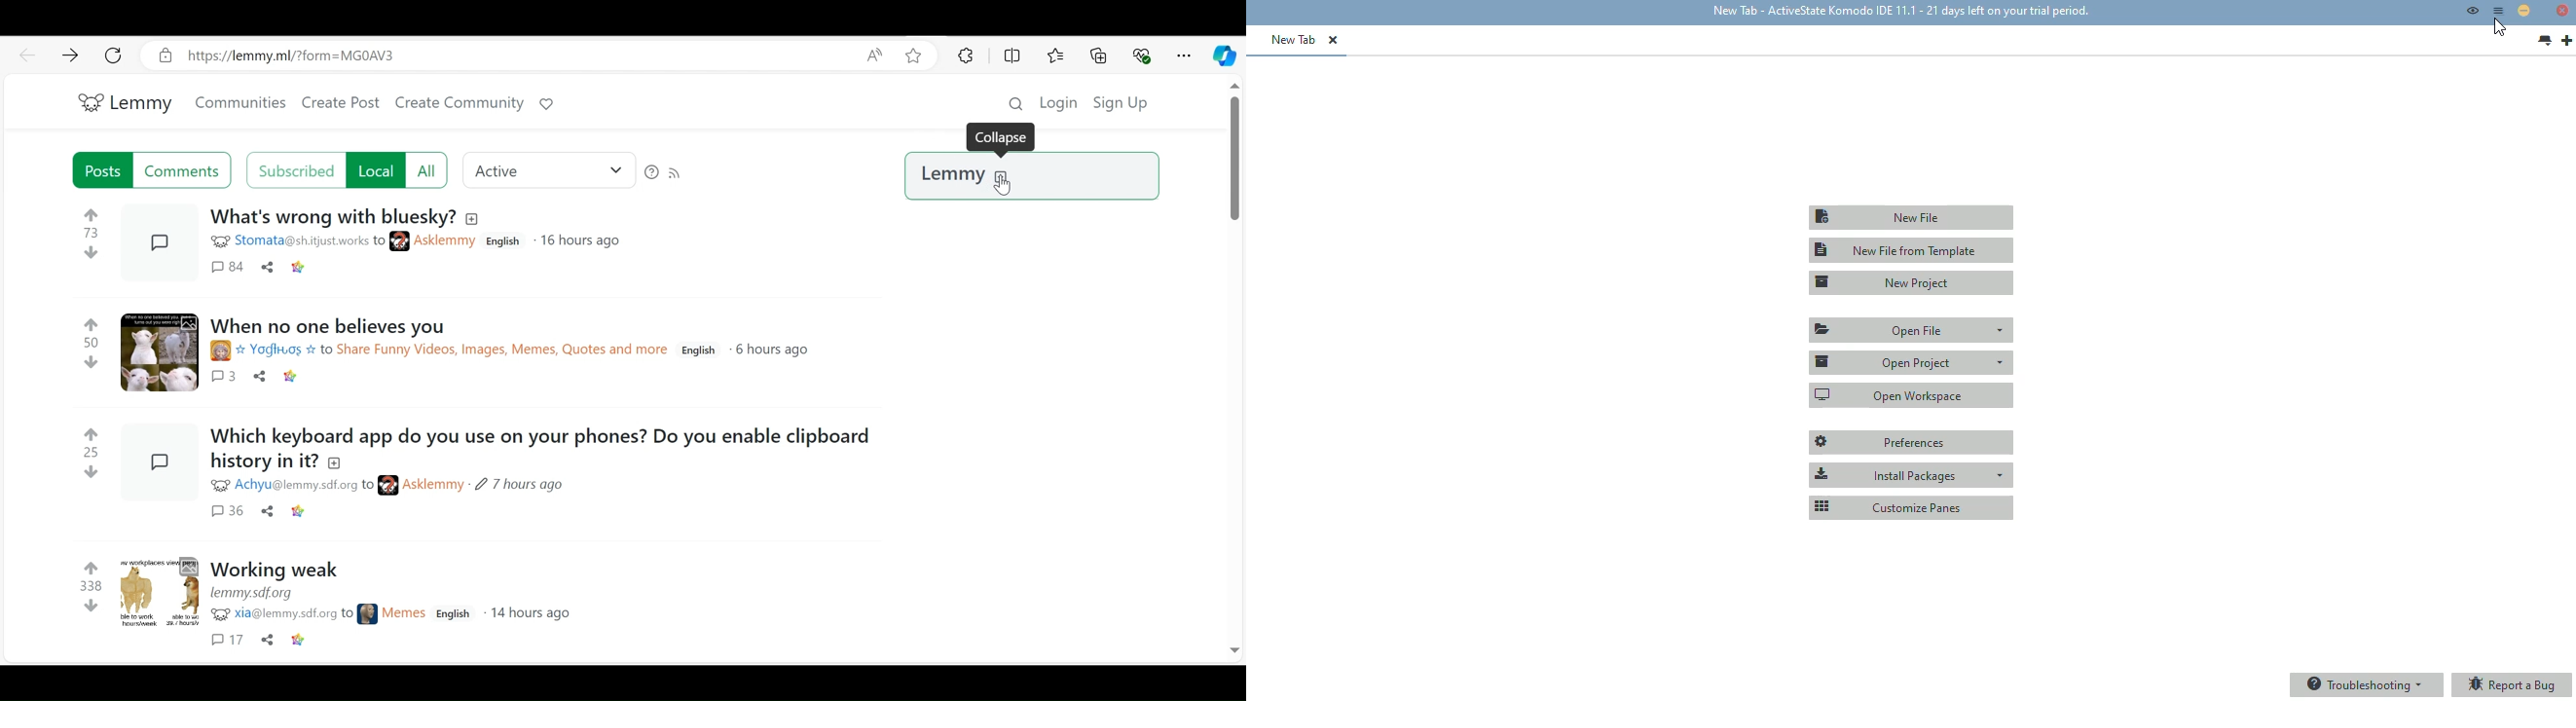 This screenshot has height=728, width=2576. Describe the element at coordinates (547, 434) in the screenshot. I see `Title` at that location.